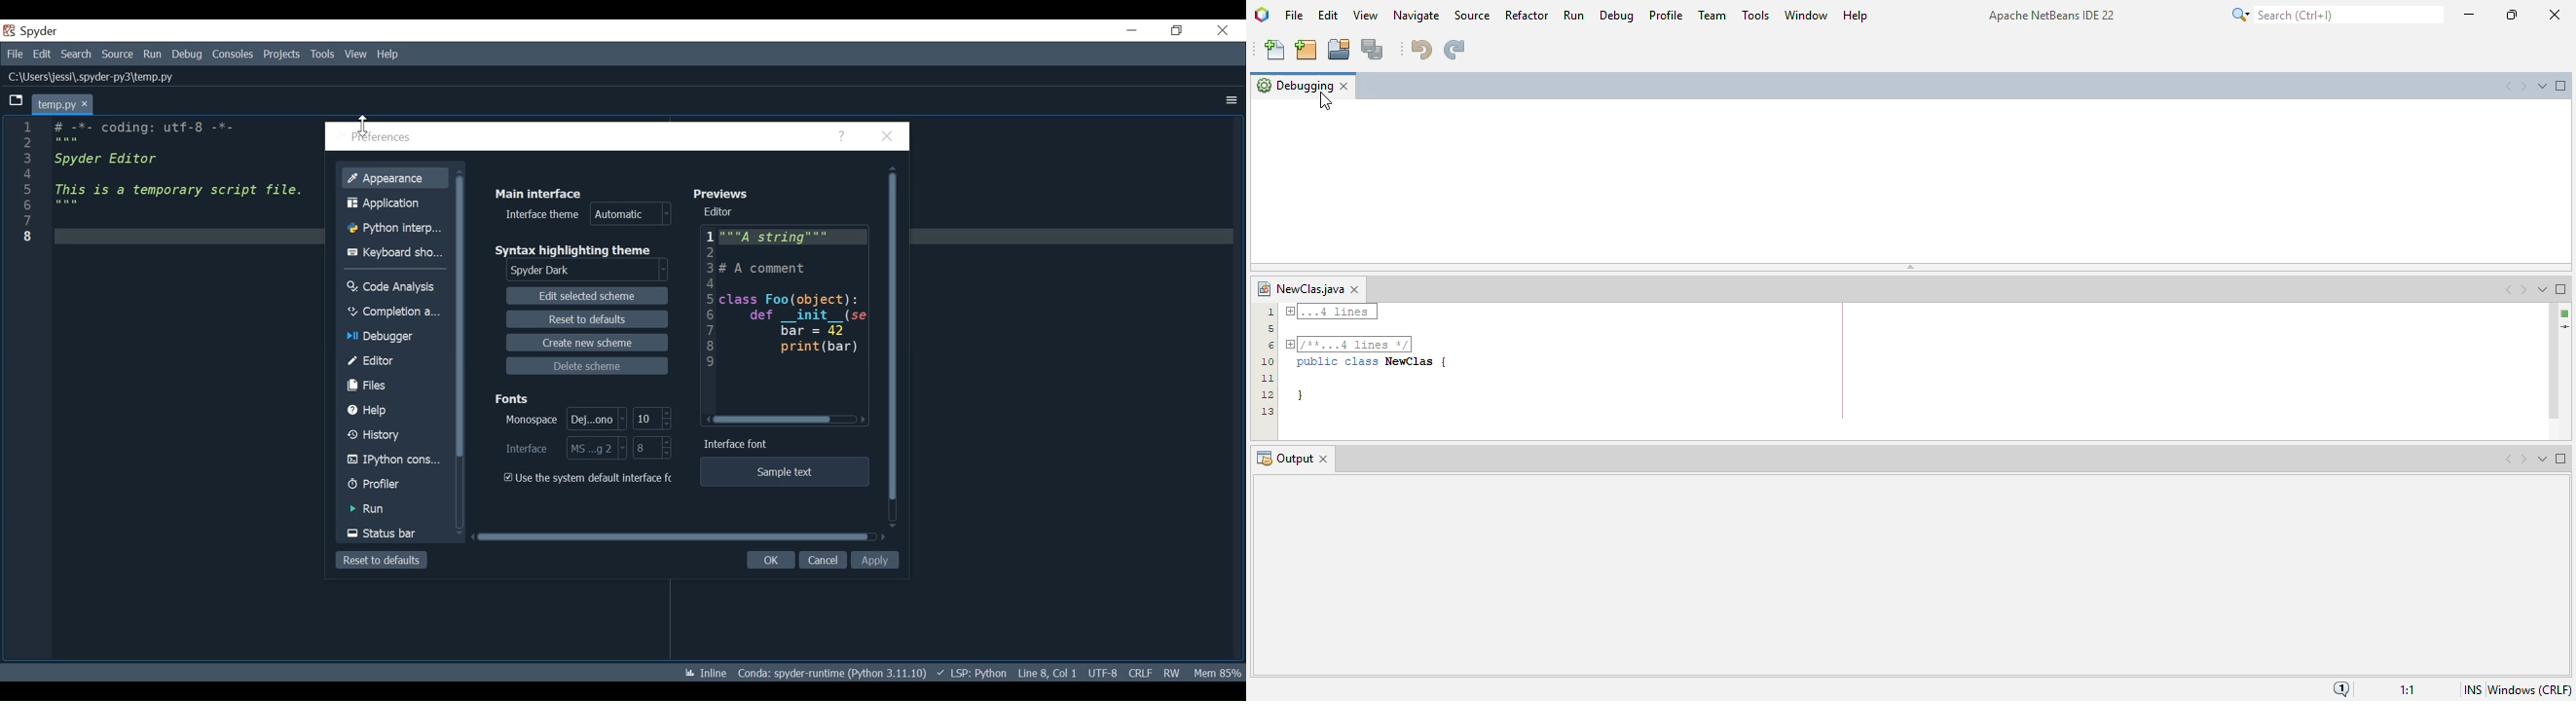  What do you see at coordinates (395, 178) in the screenshot?
I see `Appearance` at bounding box center [395, 178].